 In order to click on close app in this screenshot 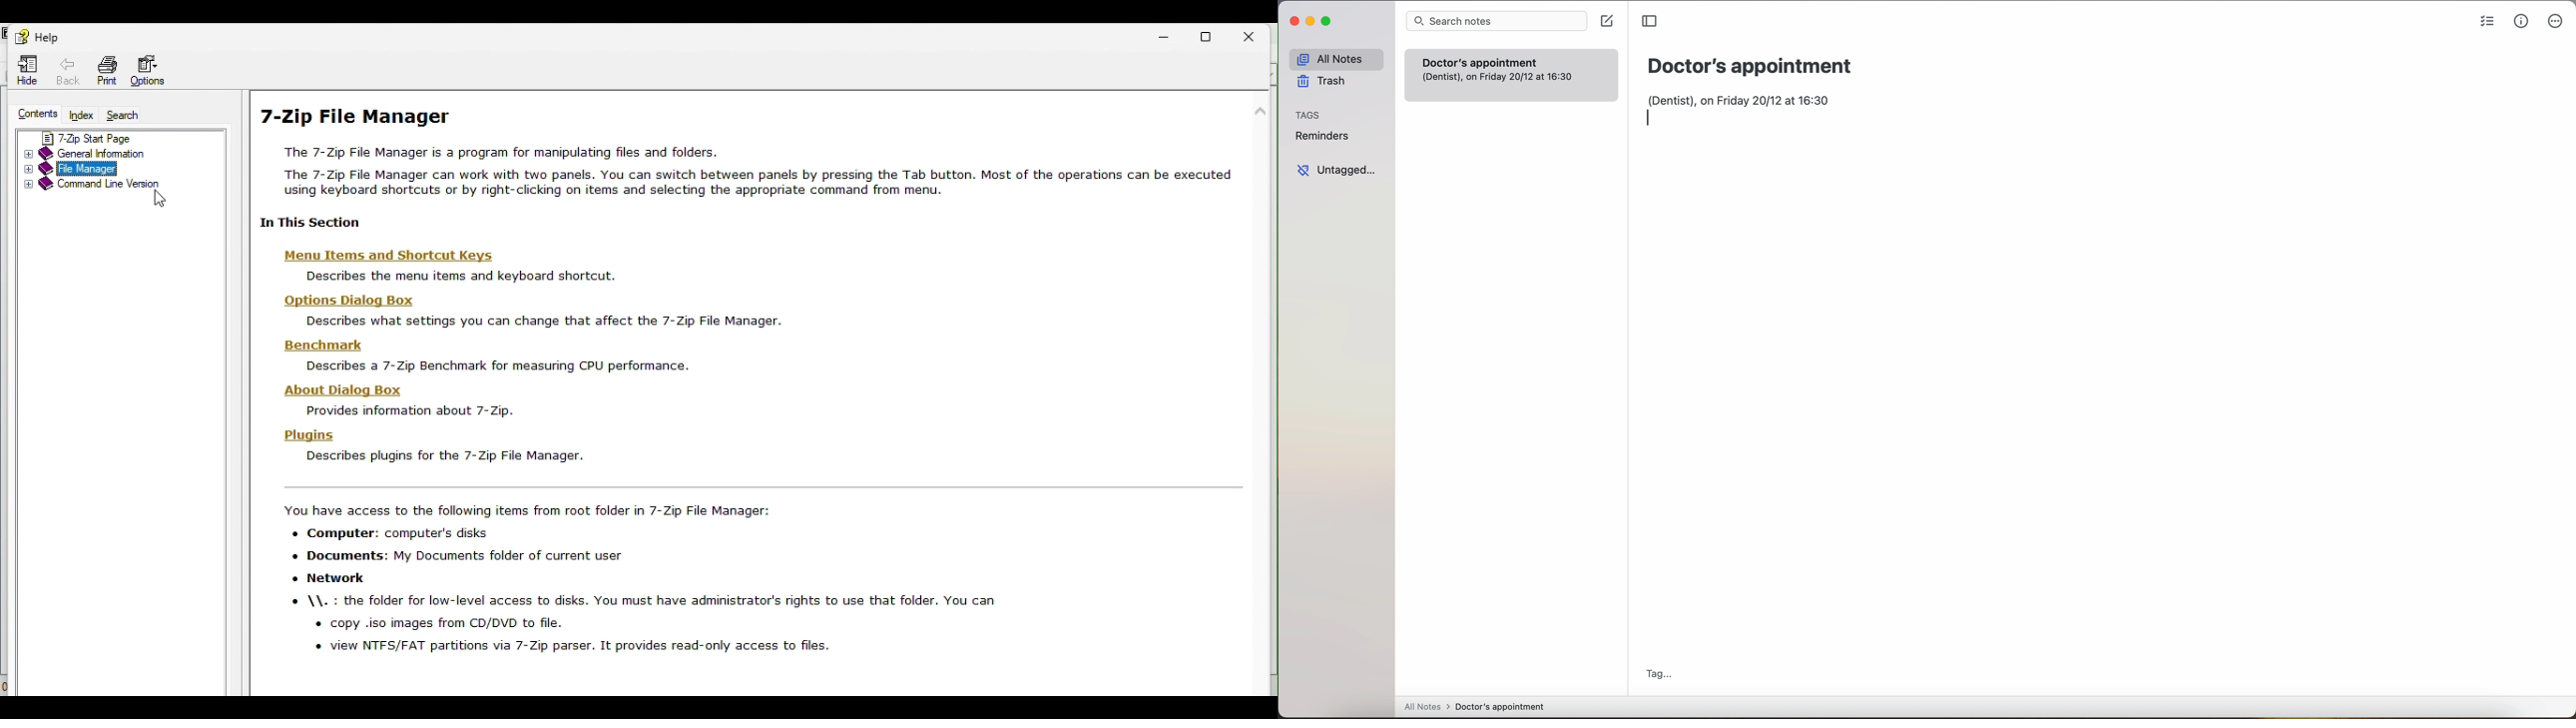, I will do `click(1292, 21)`.